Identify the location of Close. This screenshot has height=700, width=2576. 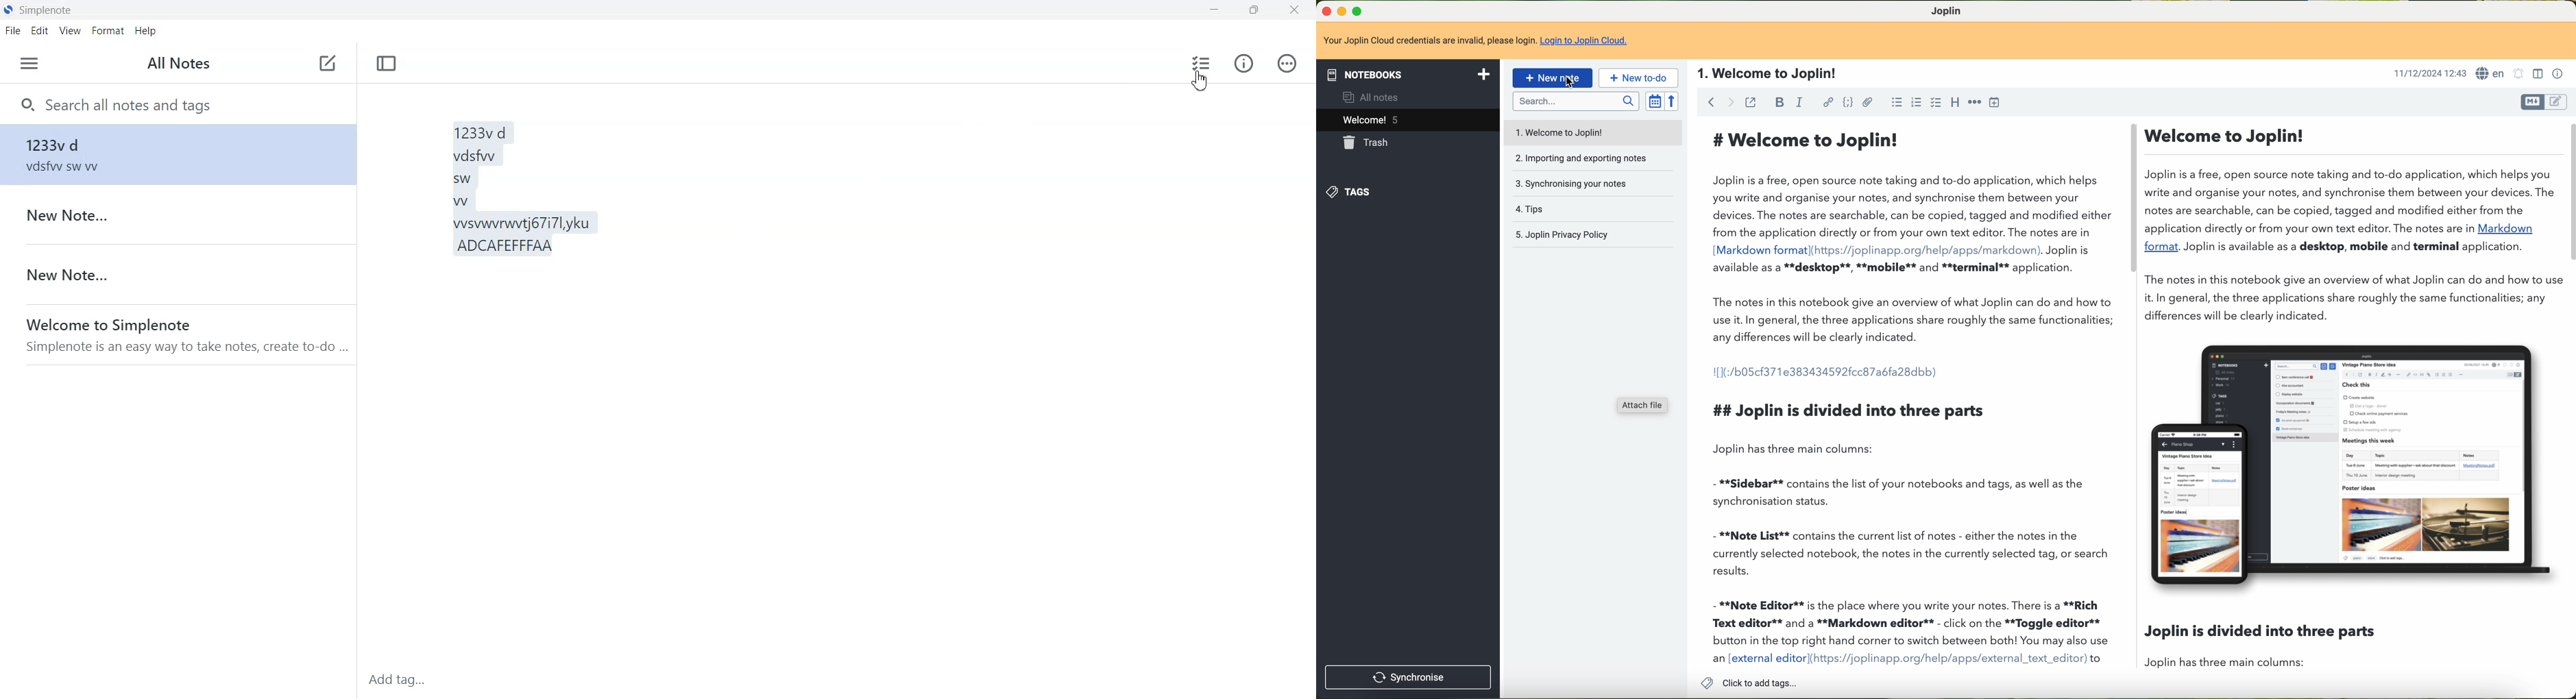
(1293, 11).